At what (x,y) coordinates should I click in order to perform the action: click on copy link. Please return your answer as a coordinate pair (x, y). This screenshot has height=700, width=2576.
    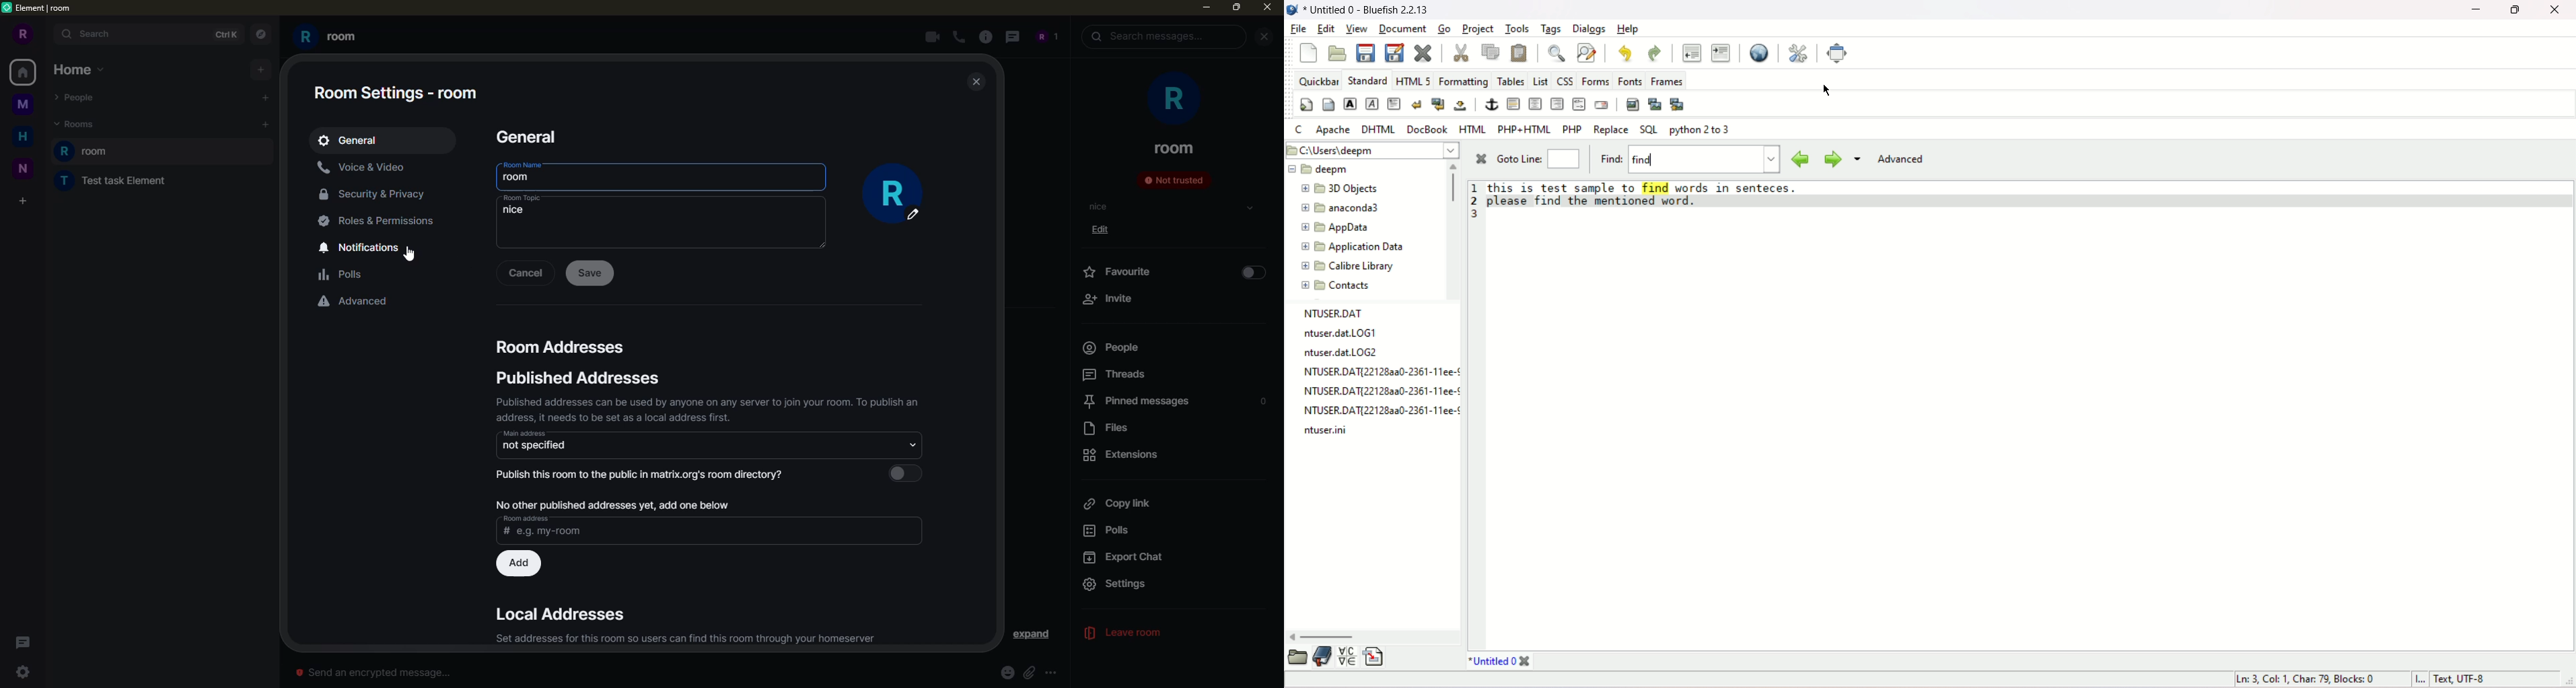
    Looking at the image, I should click on (1117, 504).